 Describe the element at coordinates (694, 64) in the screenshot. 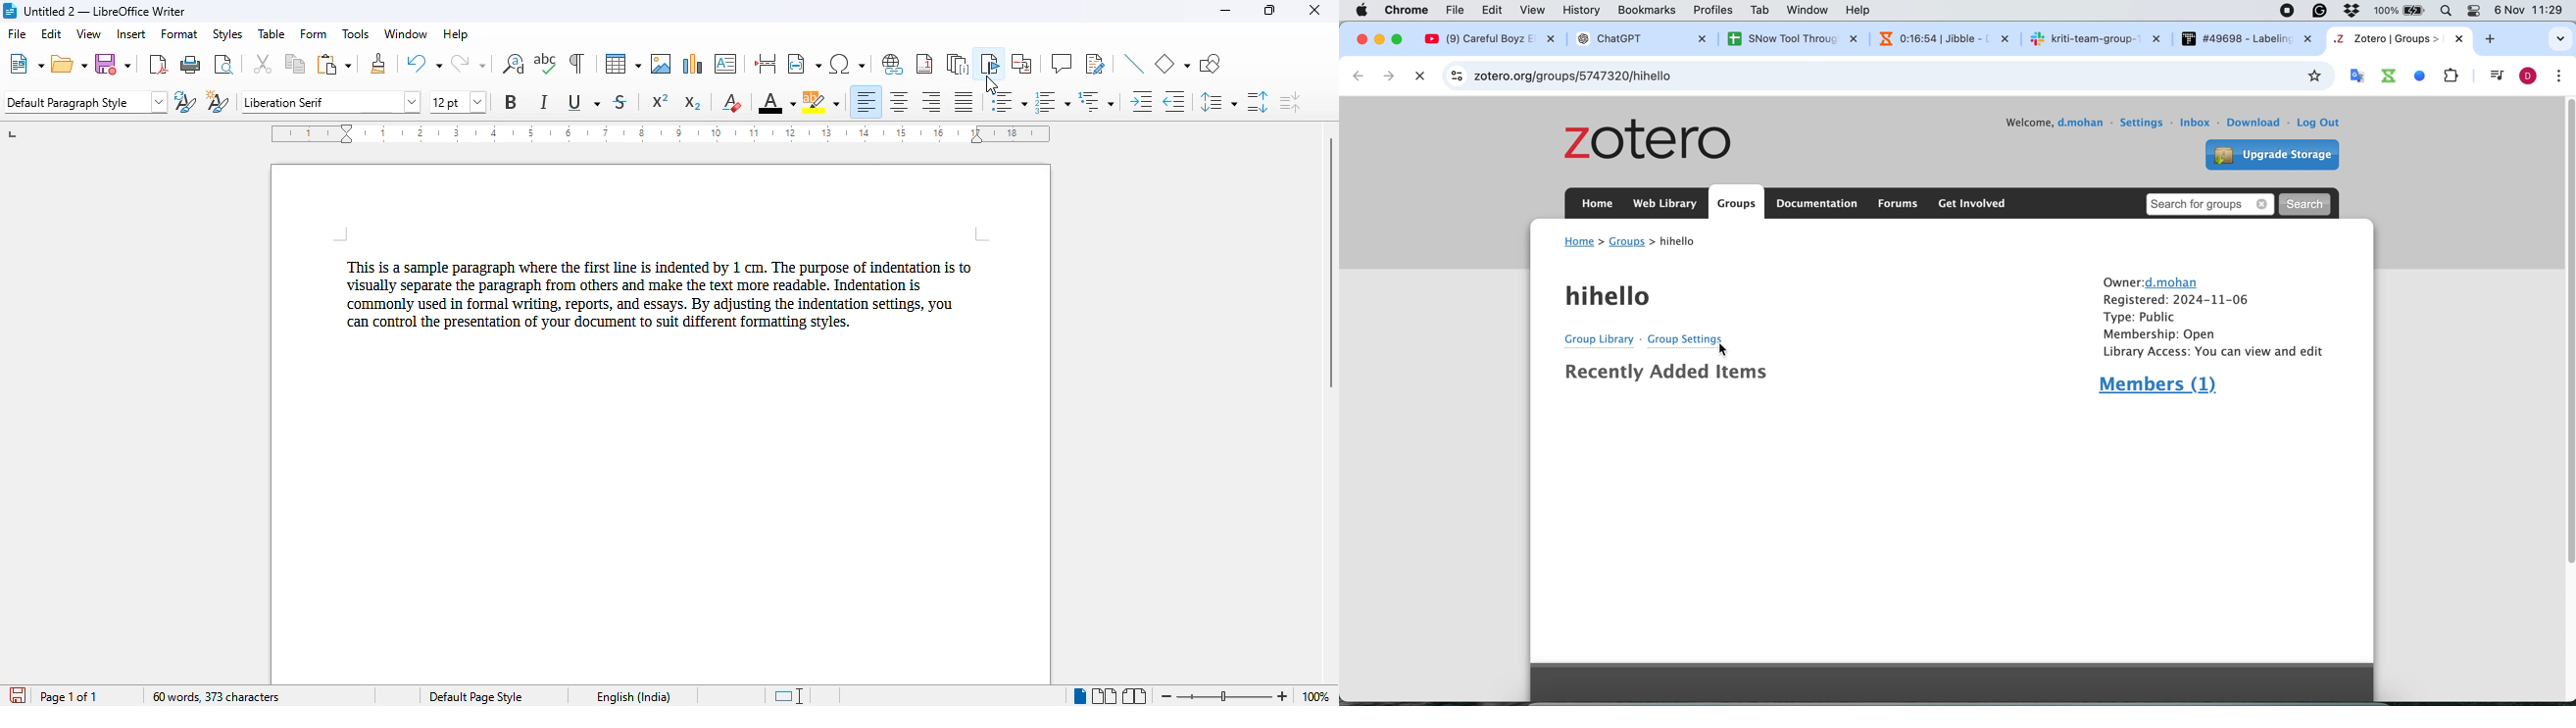

I see `insert chart` at that location.